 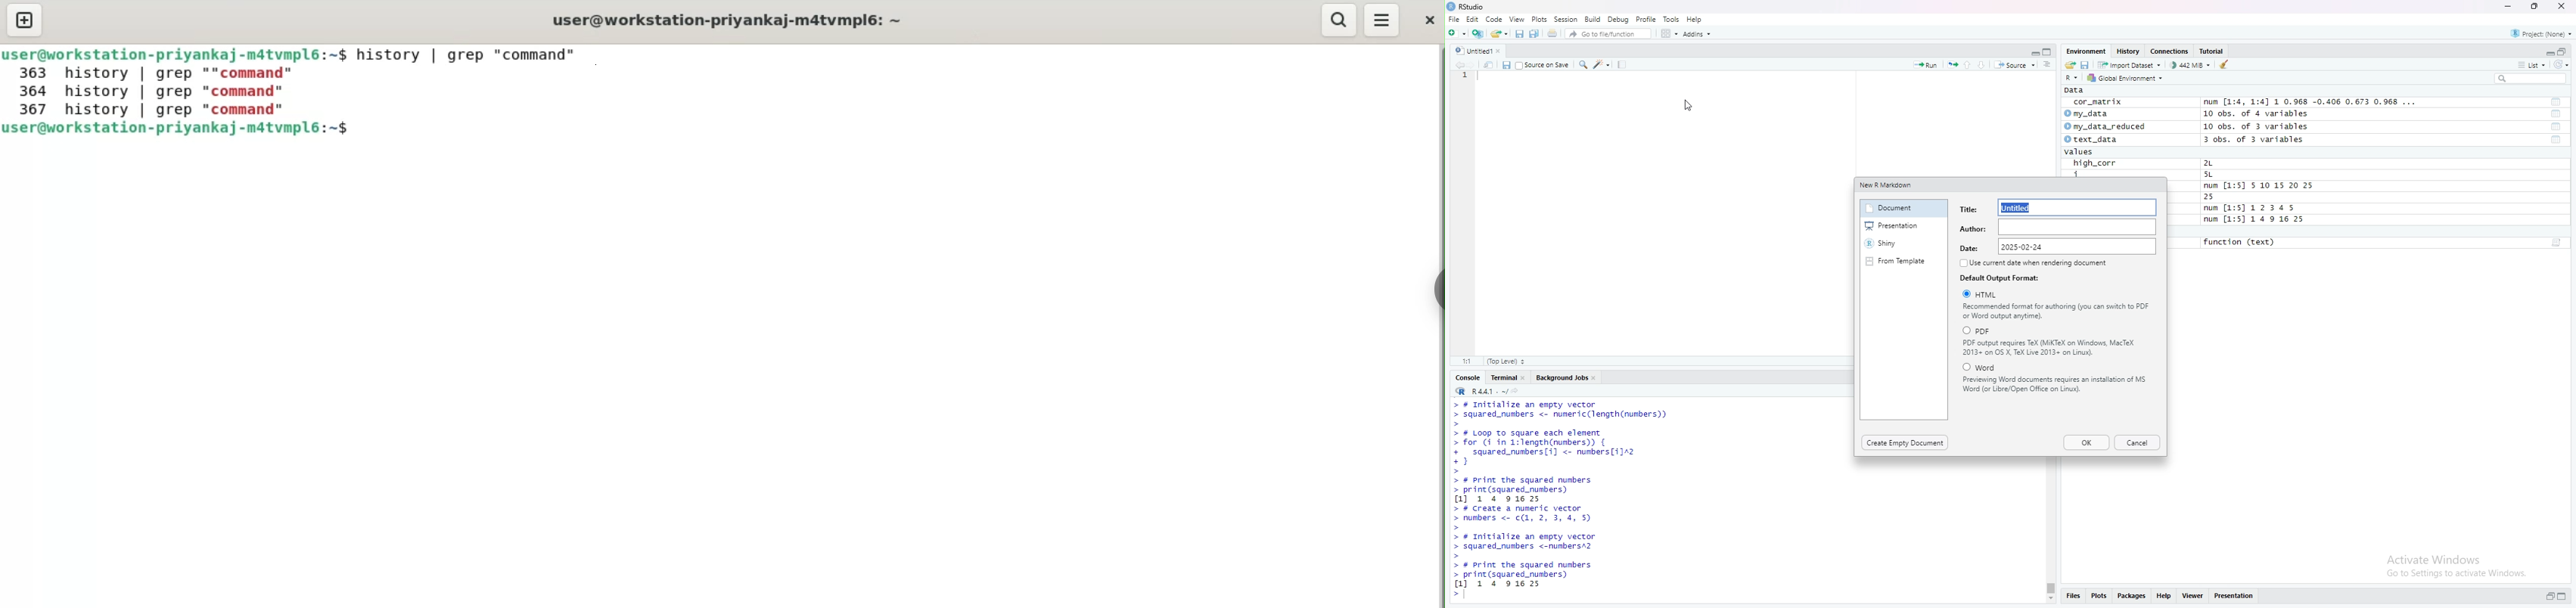 I want to click on Presentation, so click(x=2234, y=596).